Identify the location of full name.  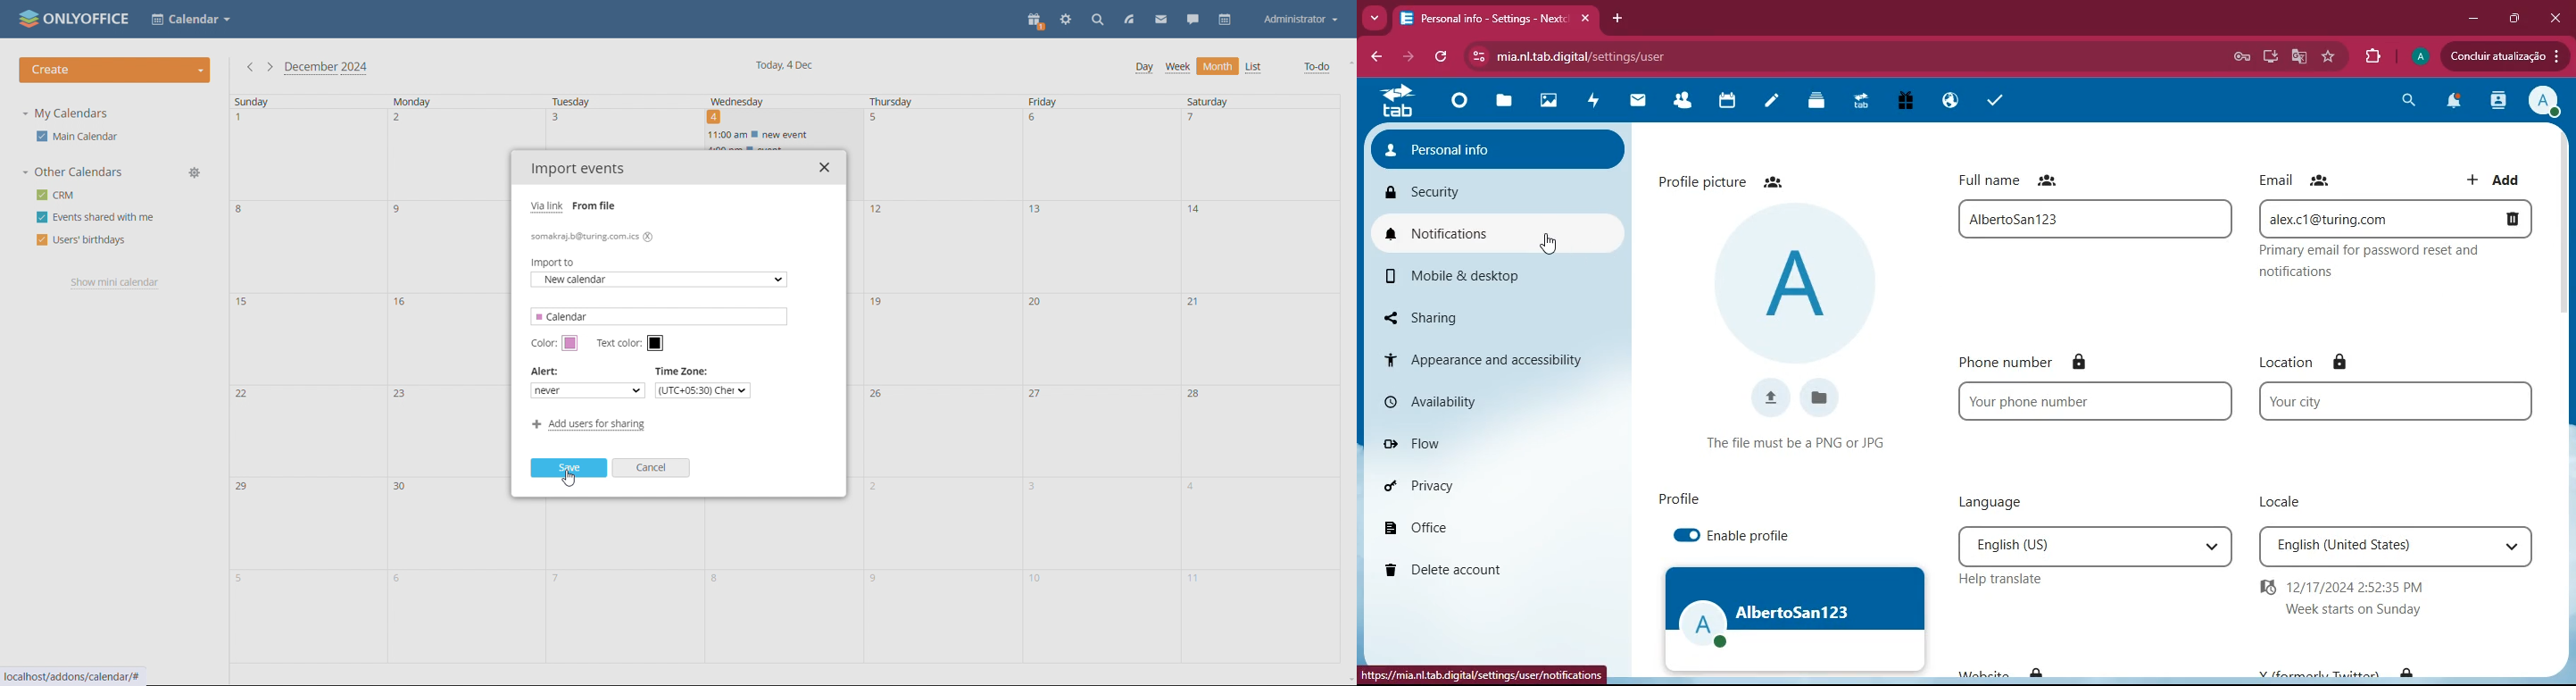
(2090, 219).